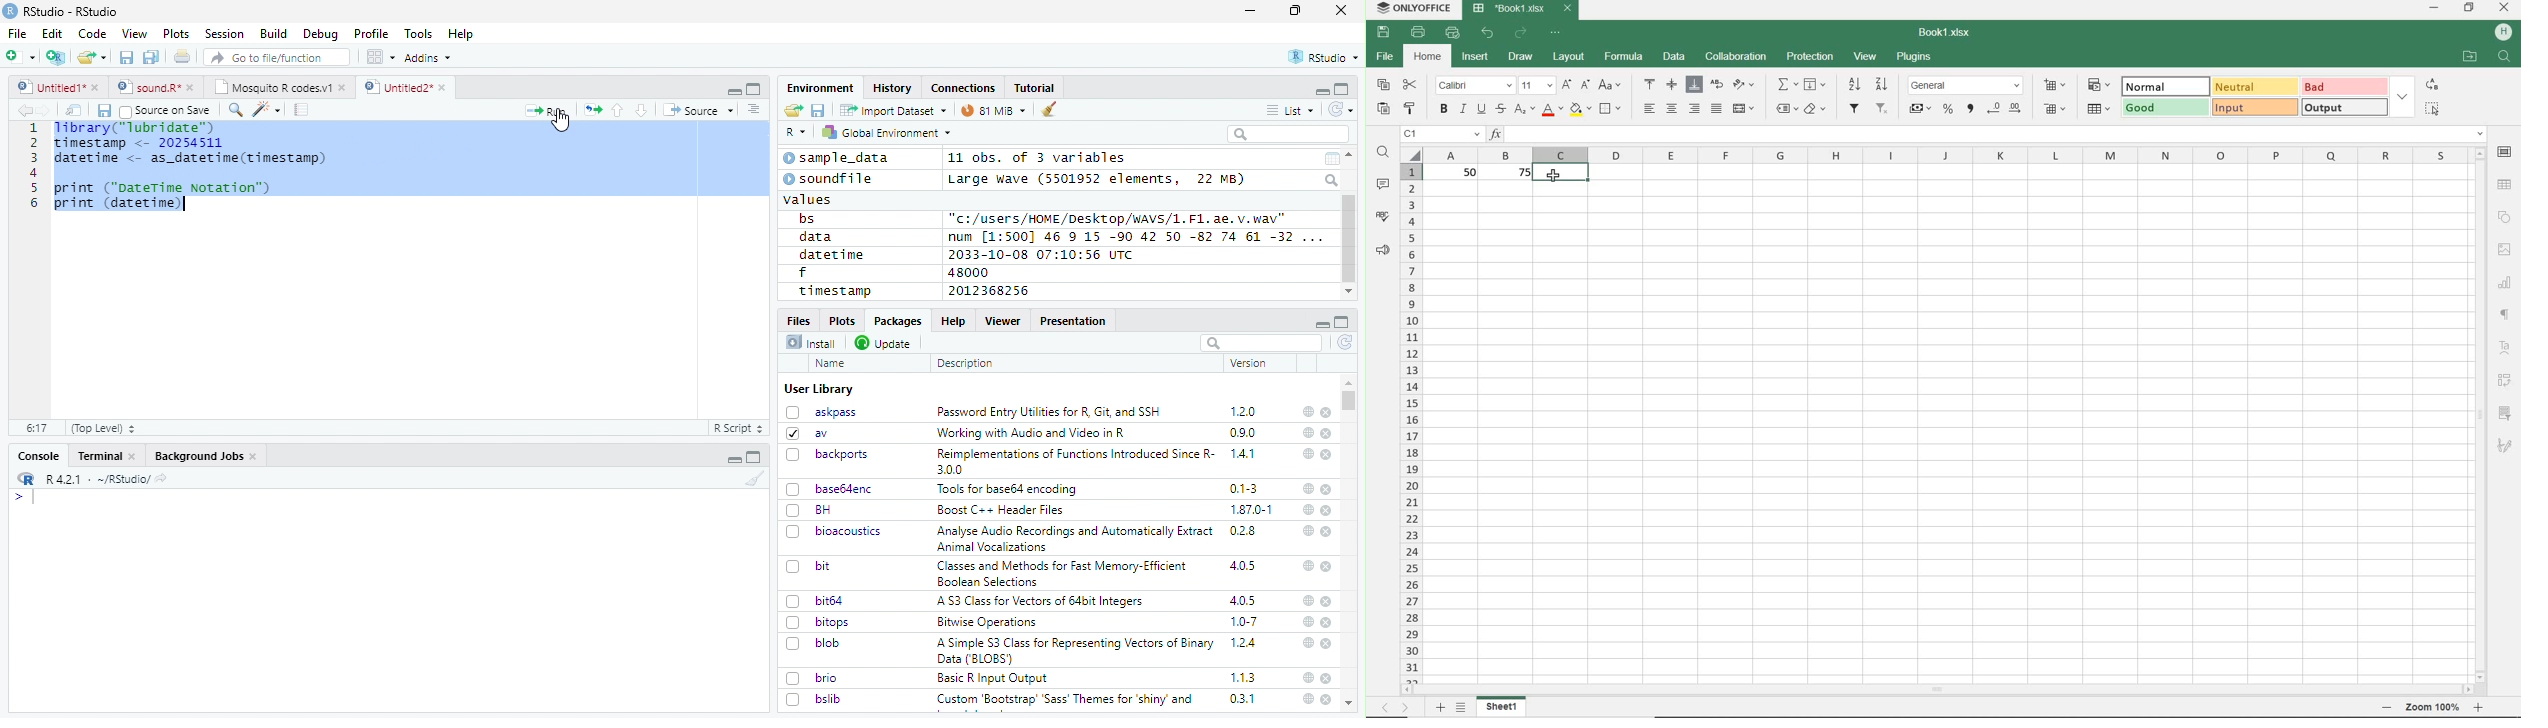  What do you see at coordinates (1520, 57) in the screenshot?
I see `draw` at bounding box center [1520, 57].